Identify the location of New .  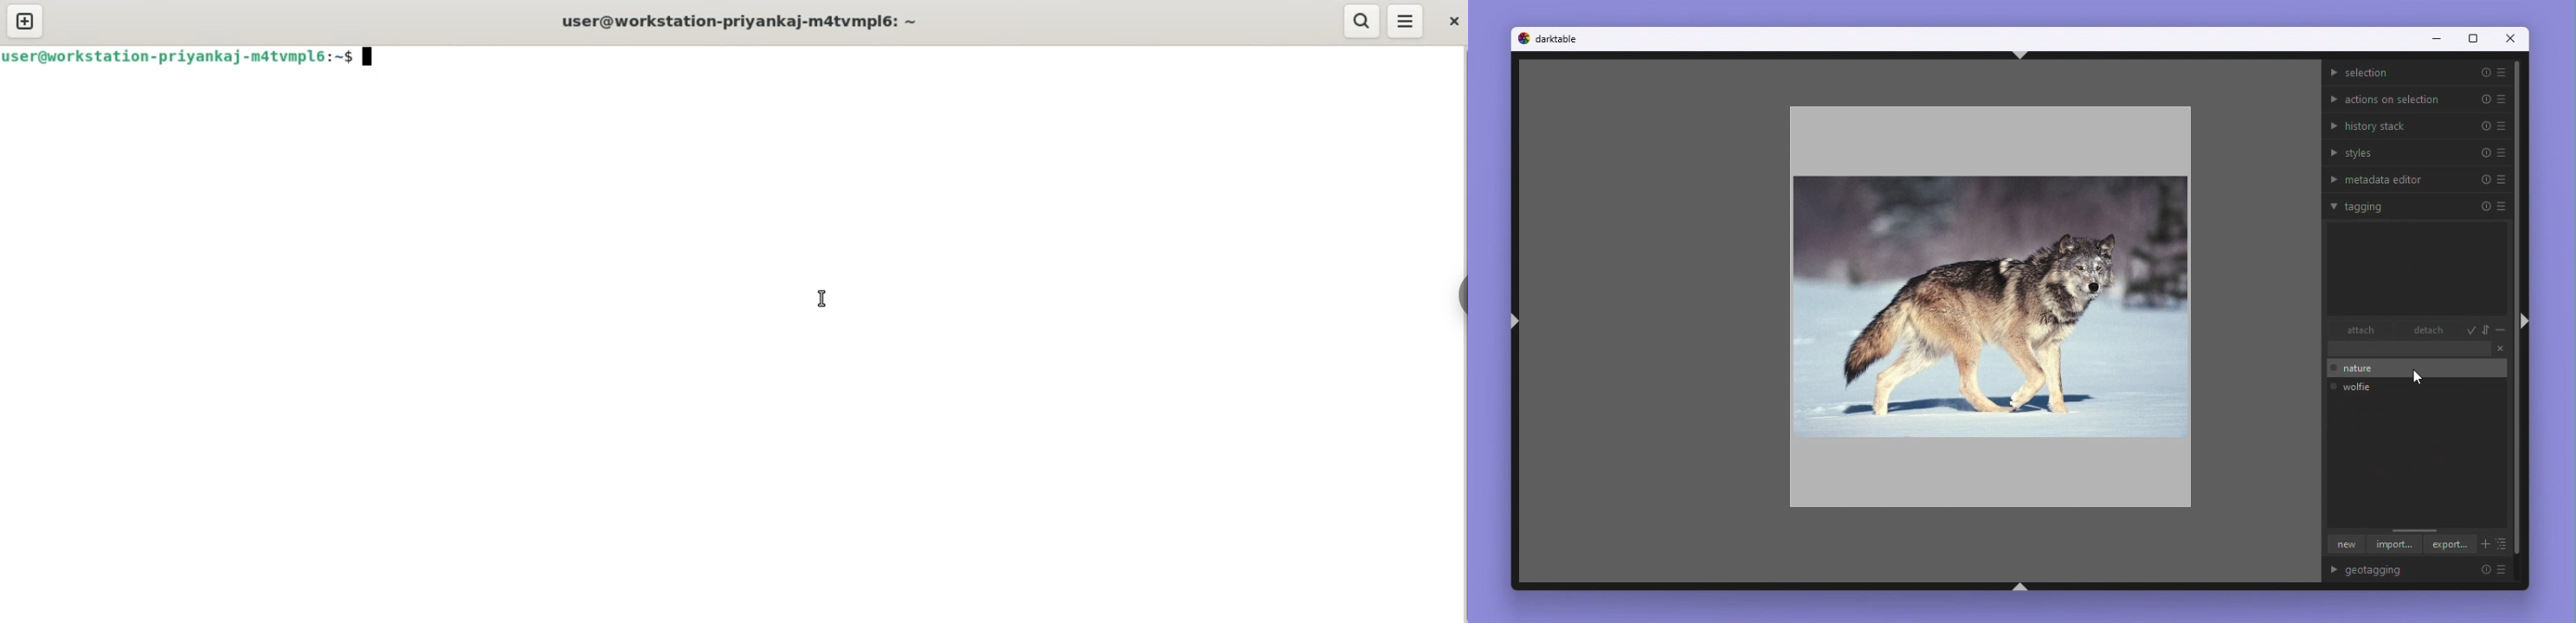
(2343, 545).